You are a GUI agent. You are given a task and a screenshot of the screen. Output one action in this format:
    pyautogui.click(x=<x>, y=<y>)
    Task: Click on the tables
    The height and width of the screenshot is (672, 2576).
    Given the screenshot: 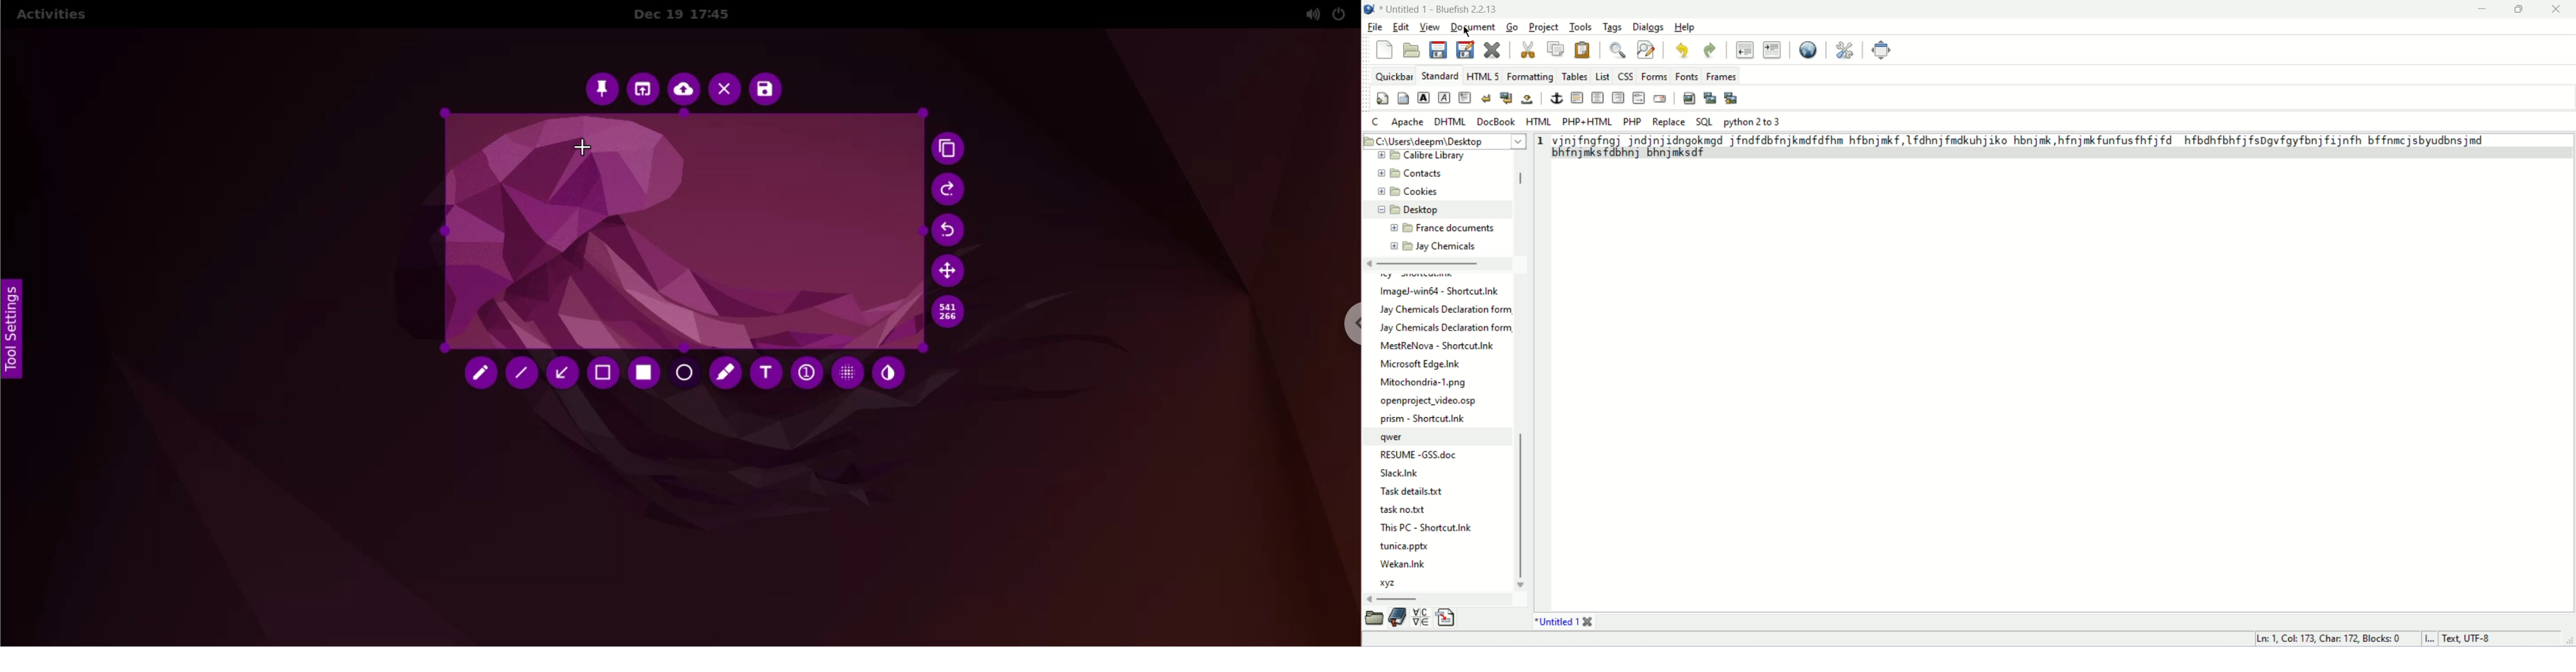 What is the action you would take?
    pyautogui.click(x=1574, y=76)
    